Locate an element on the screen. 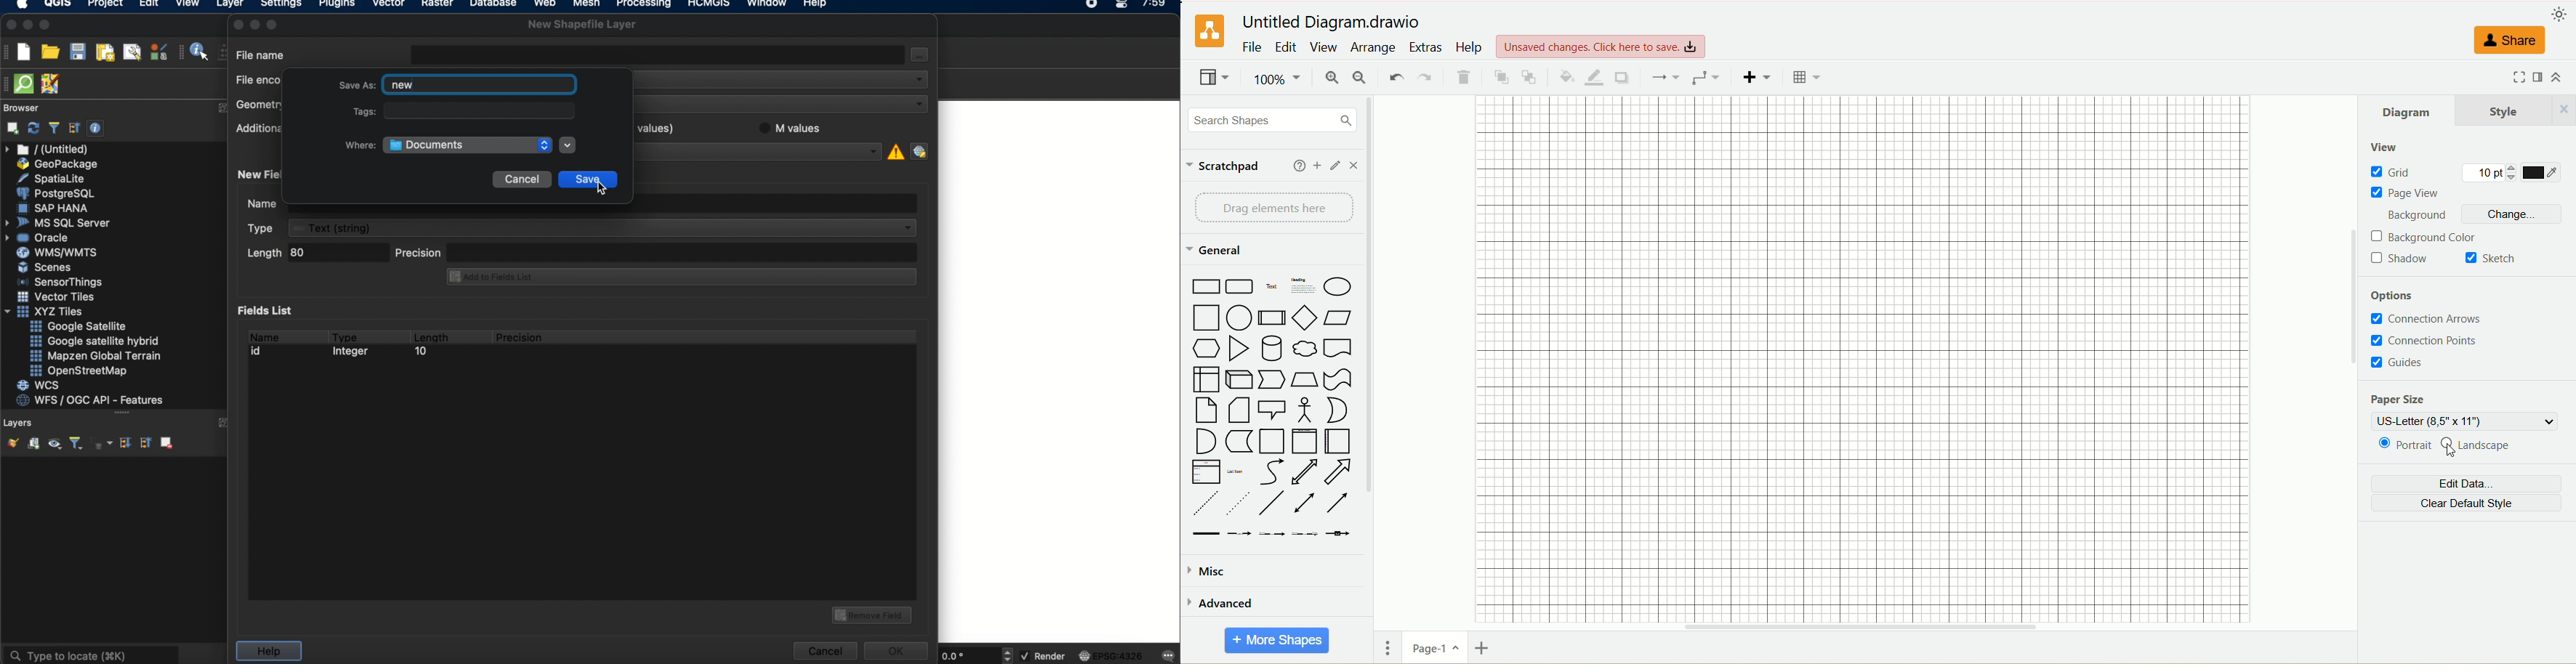 The width and height of the screenshot is (2576, 672). US-letter is located at coordinates (2463, 422).